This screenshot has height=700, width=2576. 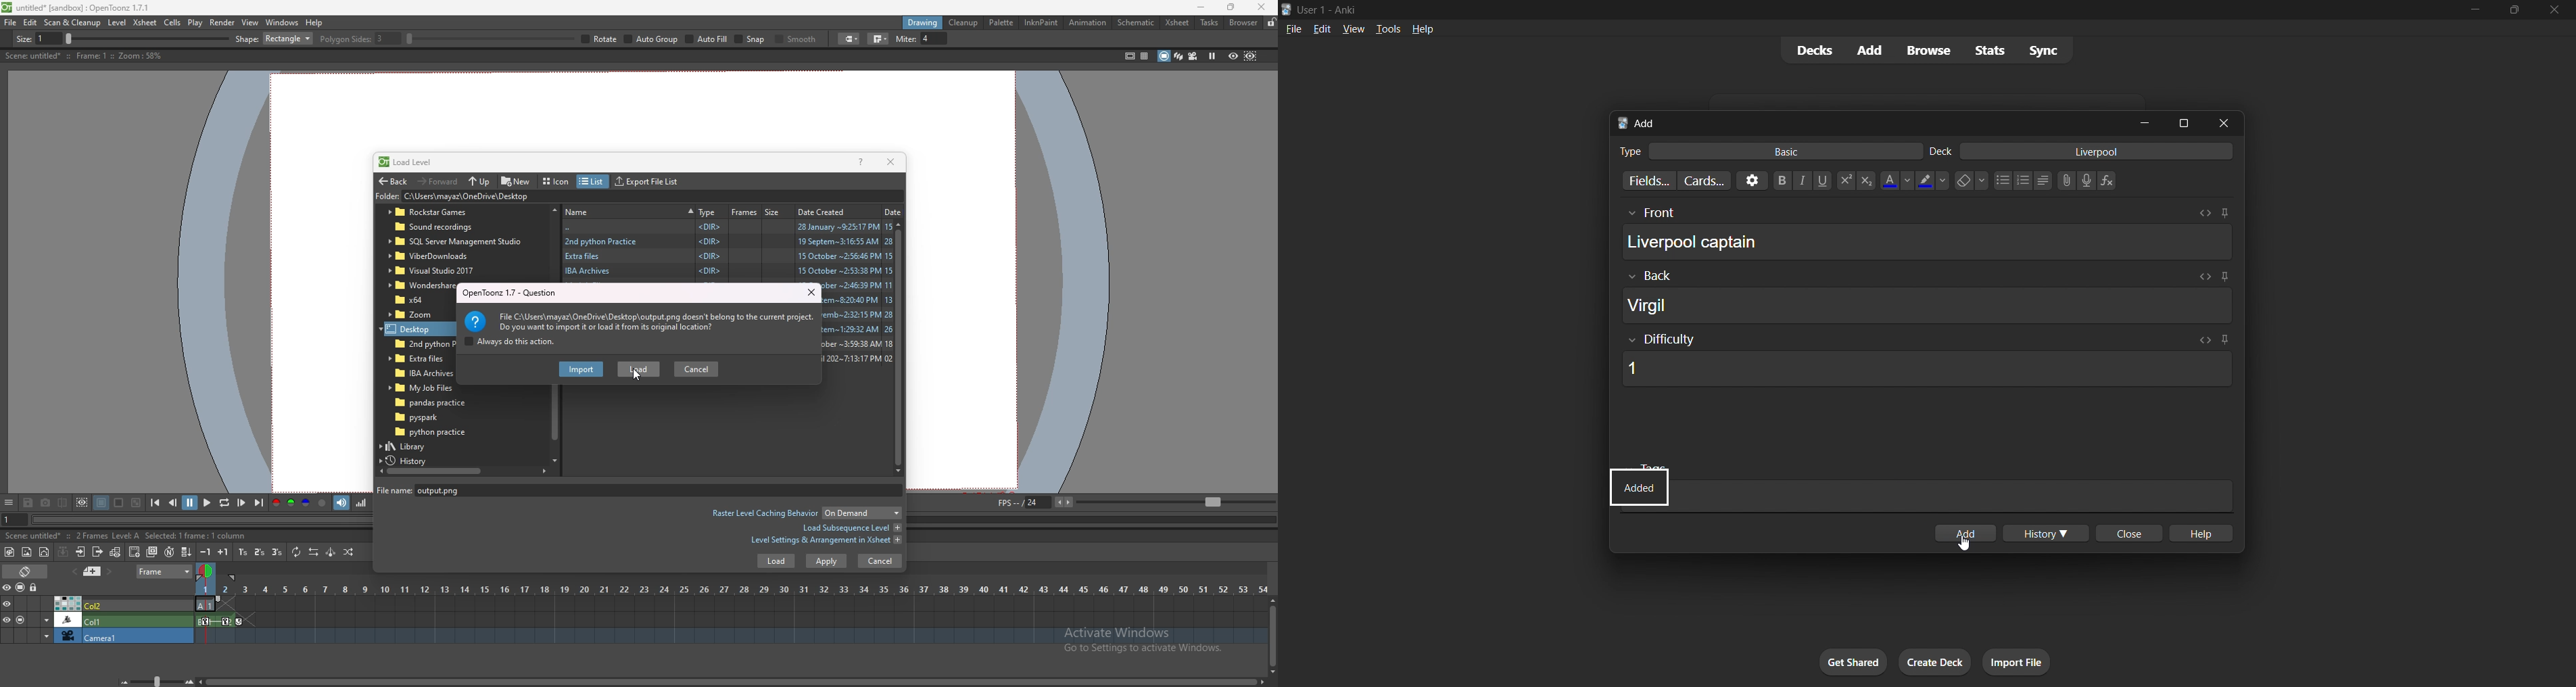 What do you see at coordinates (223, 23) in the screenshot?
I see `render` at bounding box center [223, 23].